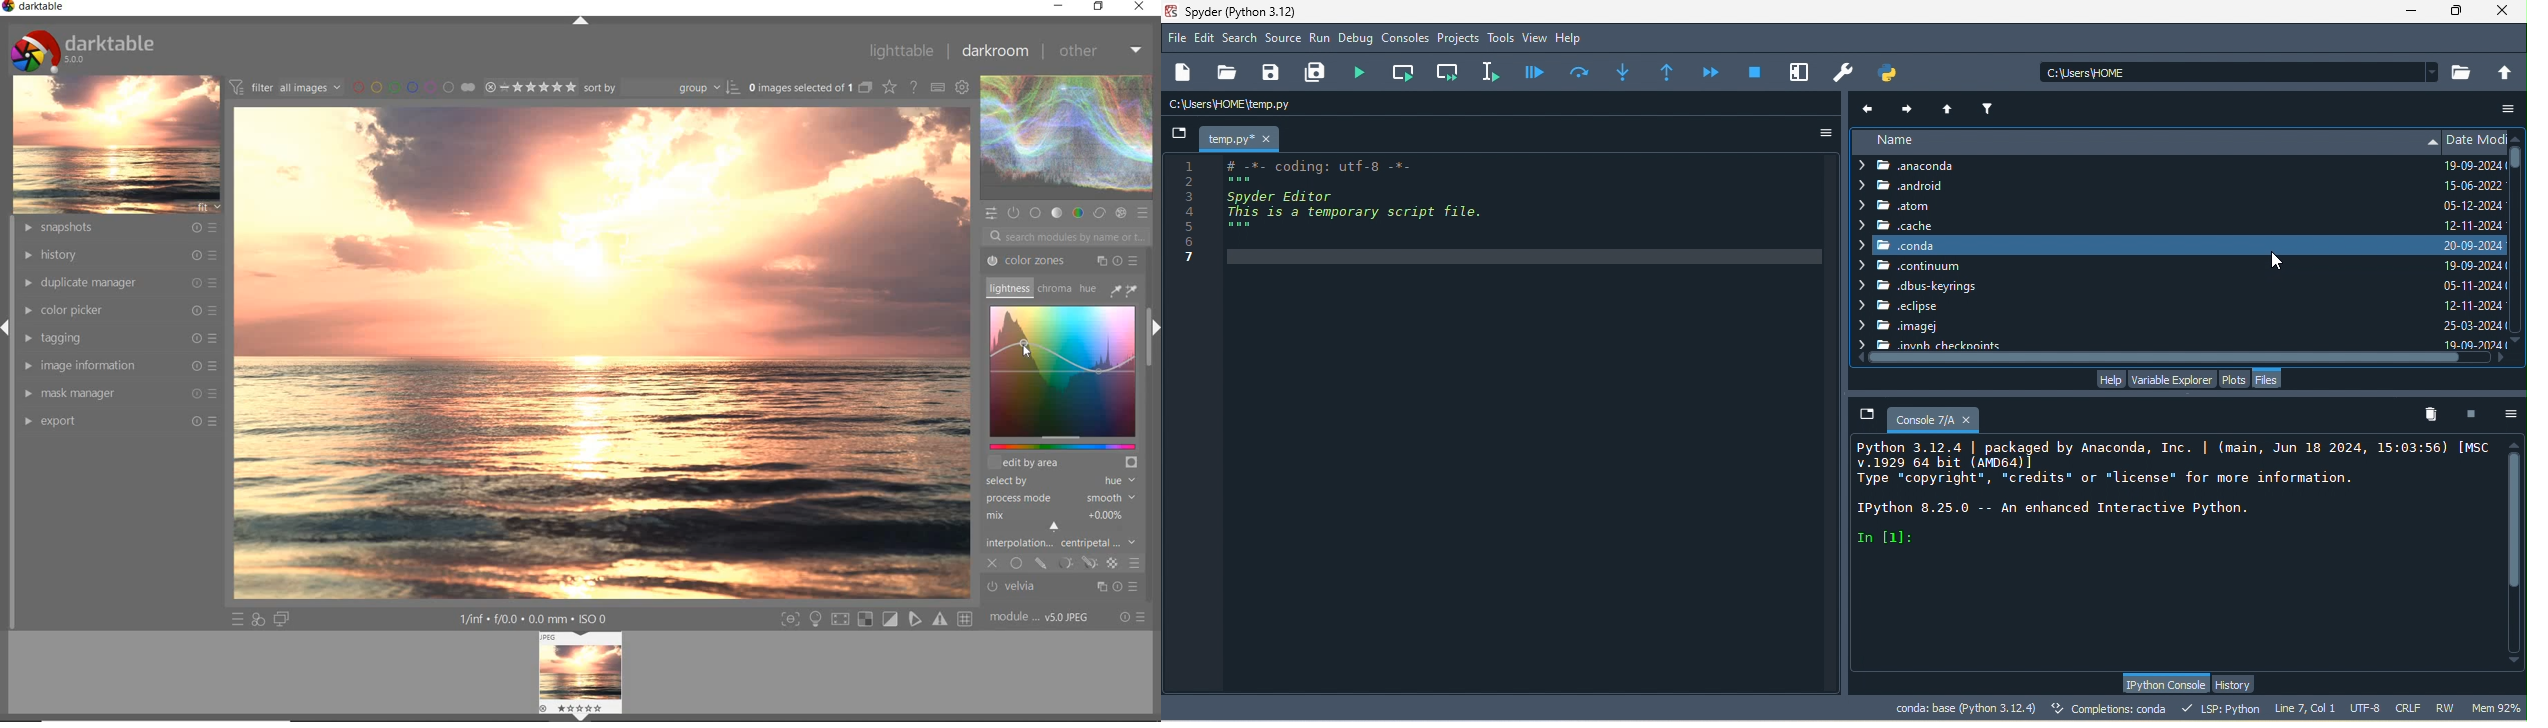 The height and width of the screenshot is (728, 2548). Describe the element at coordinates (1406, 72) in the screenshot. I see `run current cell` at that location.